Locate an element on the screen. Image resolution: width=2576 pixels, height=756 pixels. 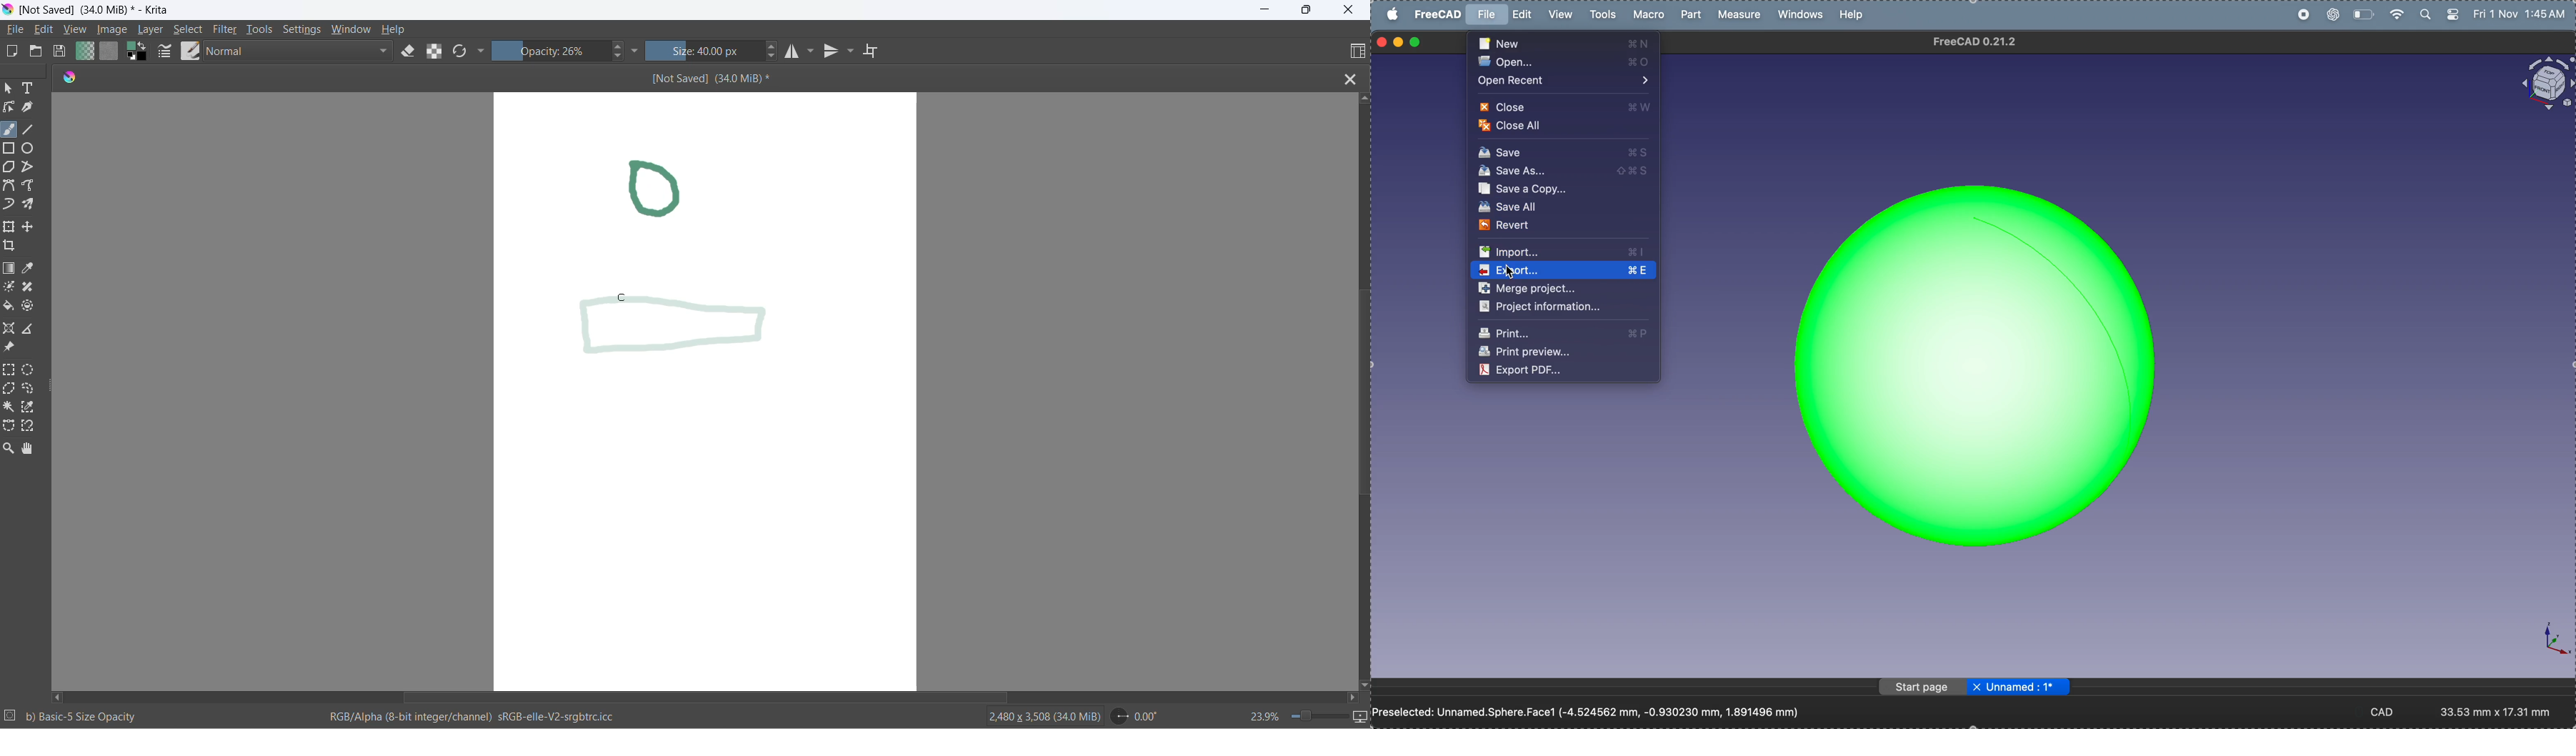
app icon is located at coordinates (71, 78).